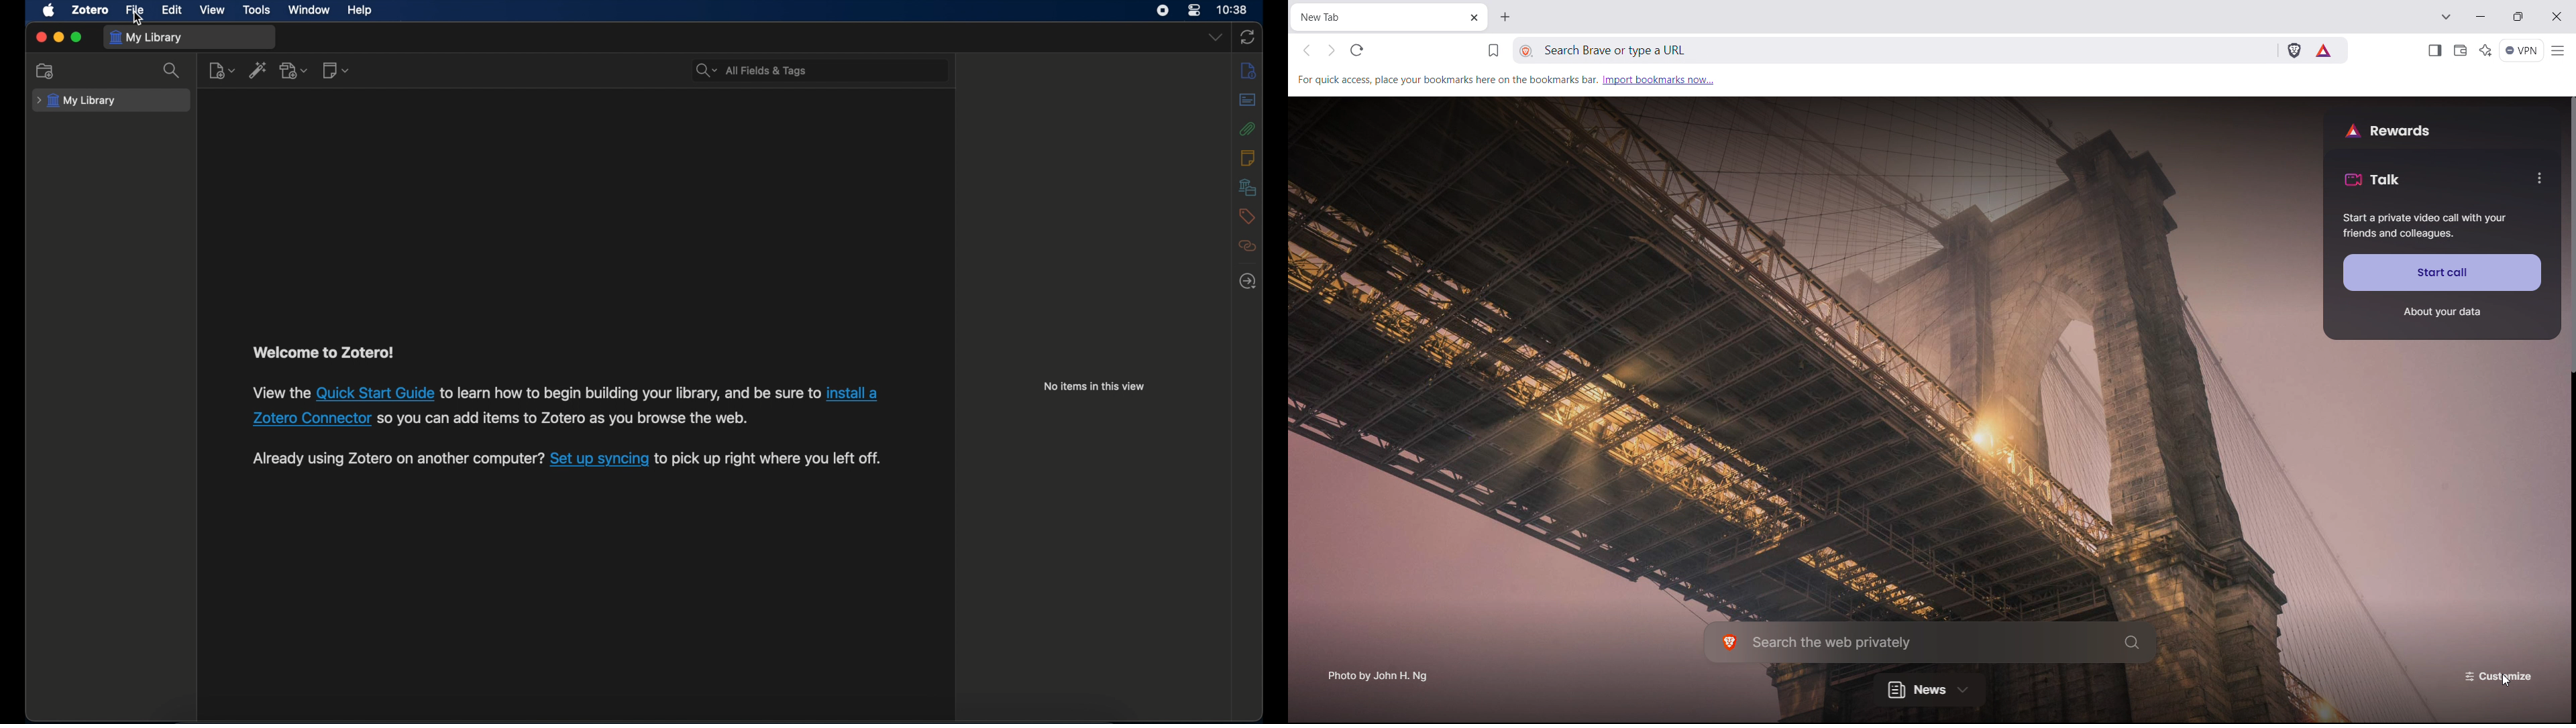 This screenshot has height=728, width=2576. I want to click on attachments, so click(1247, 129).